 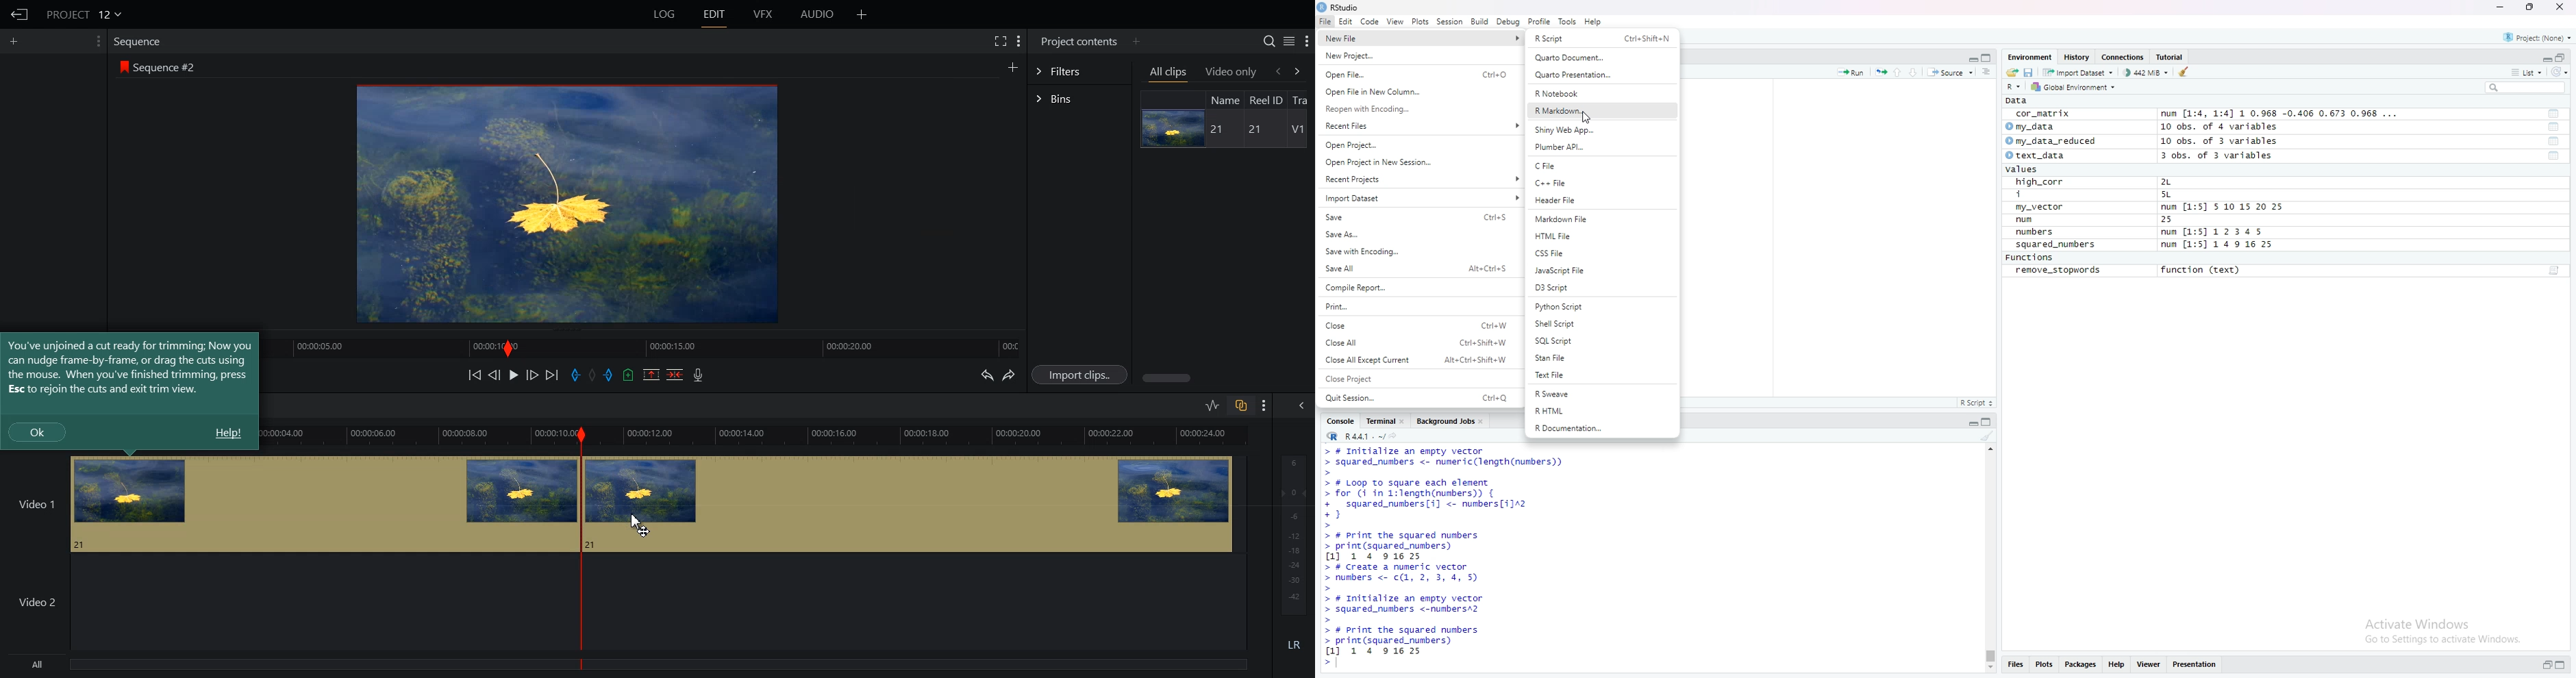 I want to click on cleaner console, so click(x=1987, y=436).